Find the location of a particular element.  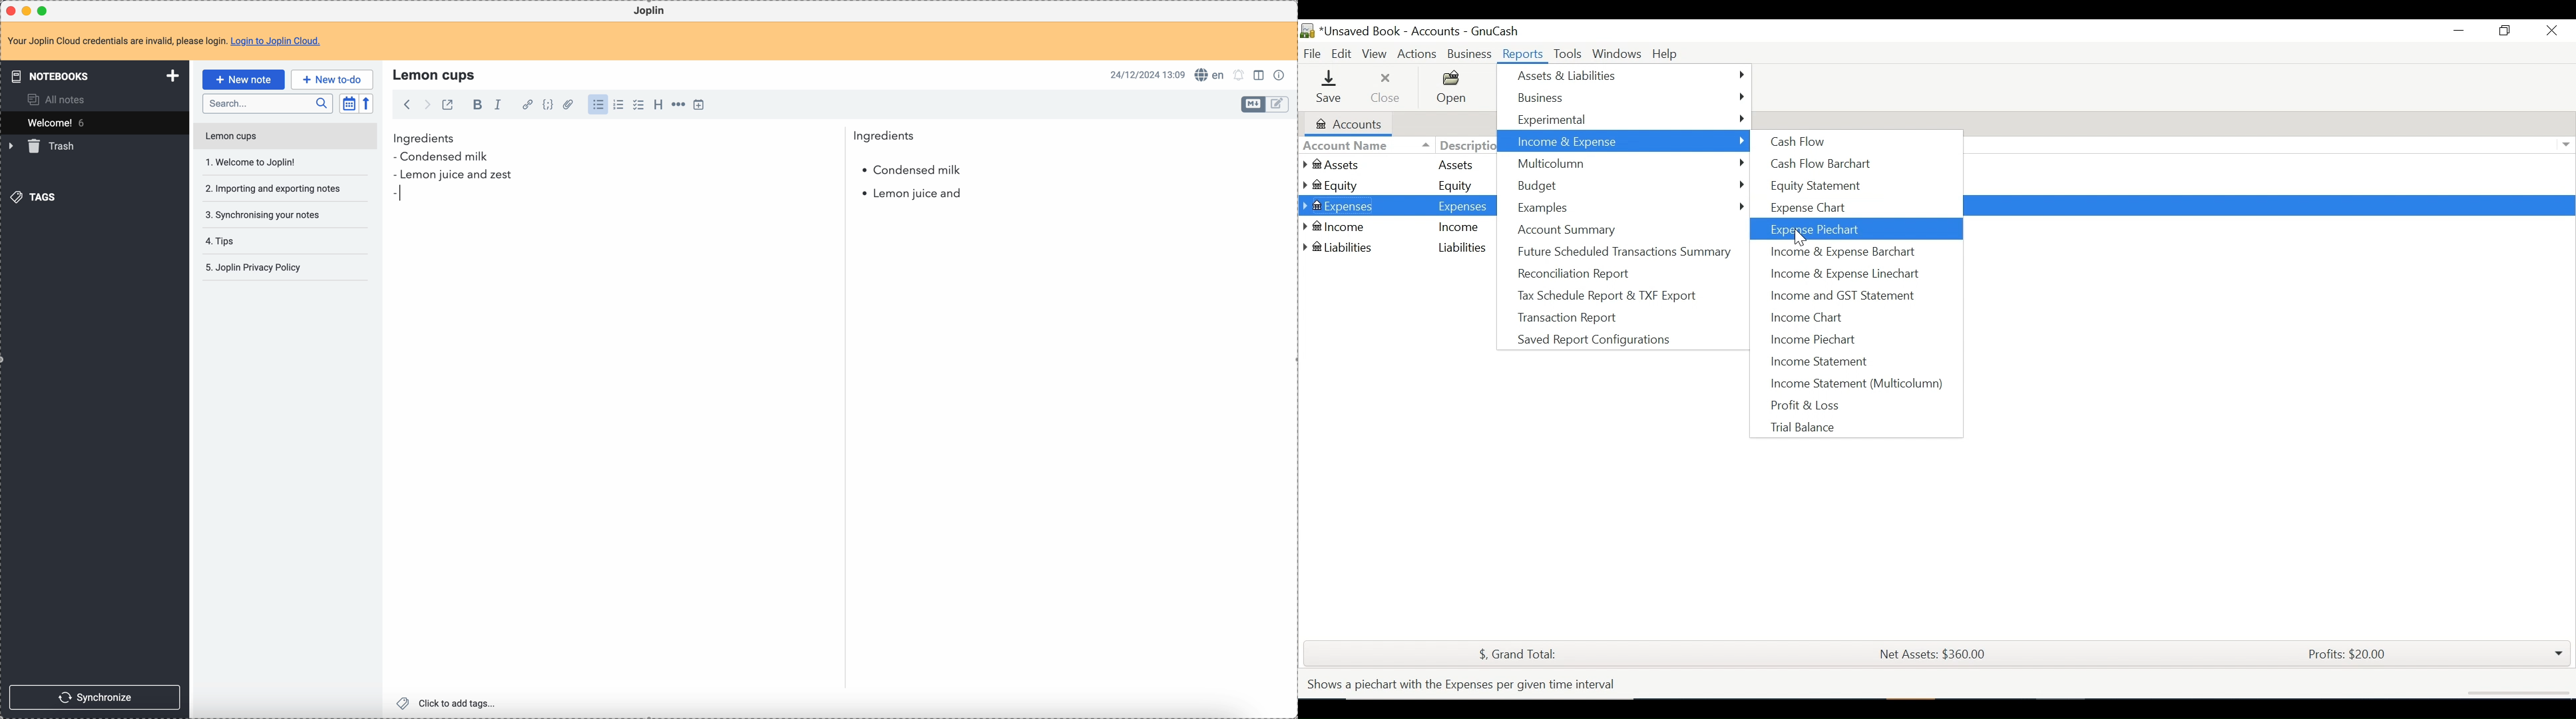

search bar is located at coordinates (267, 104).